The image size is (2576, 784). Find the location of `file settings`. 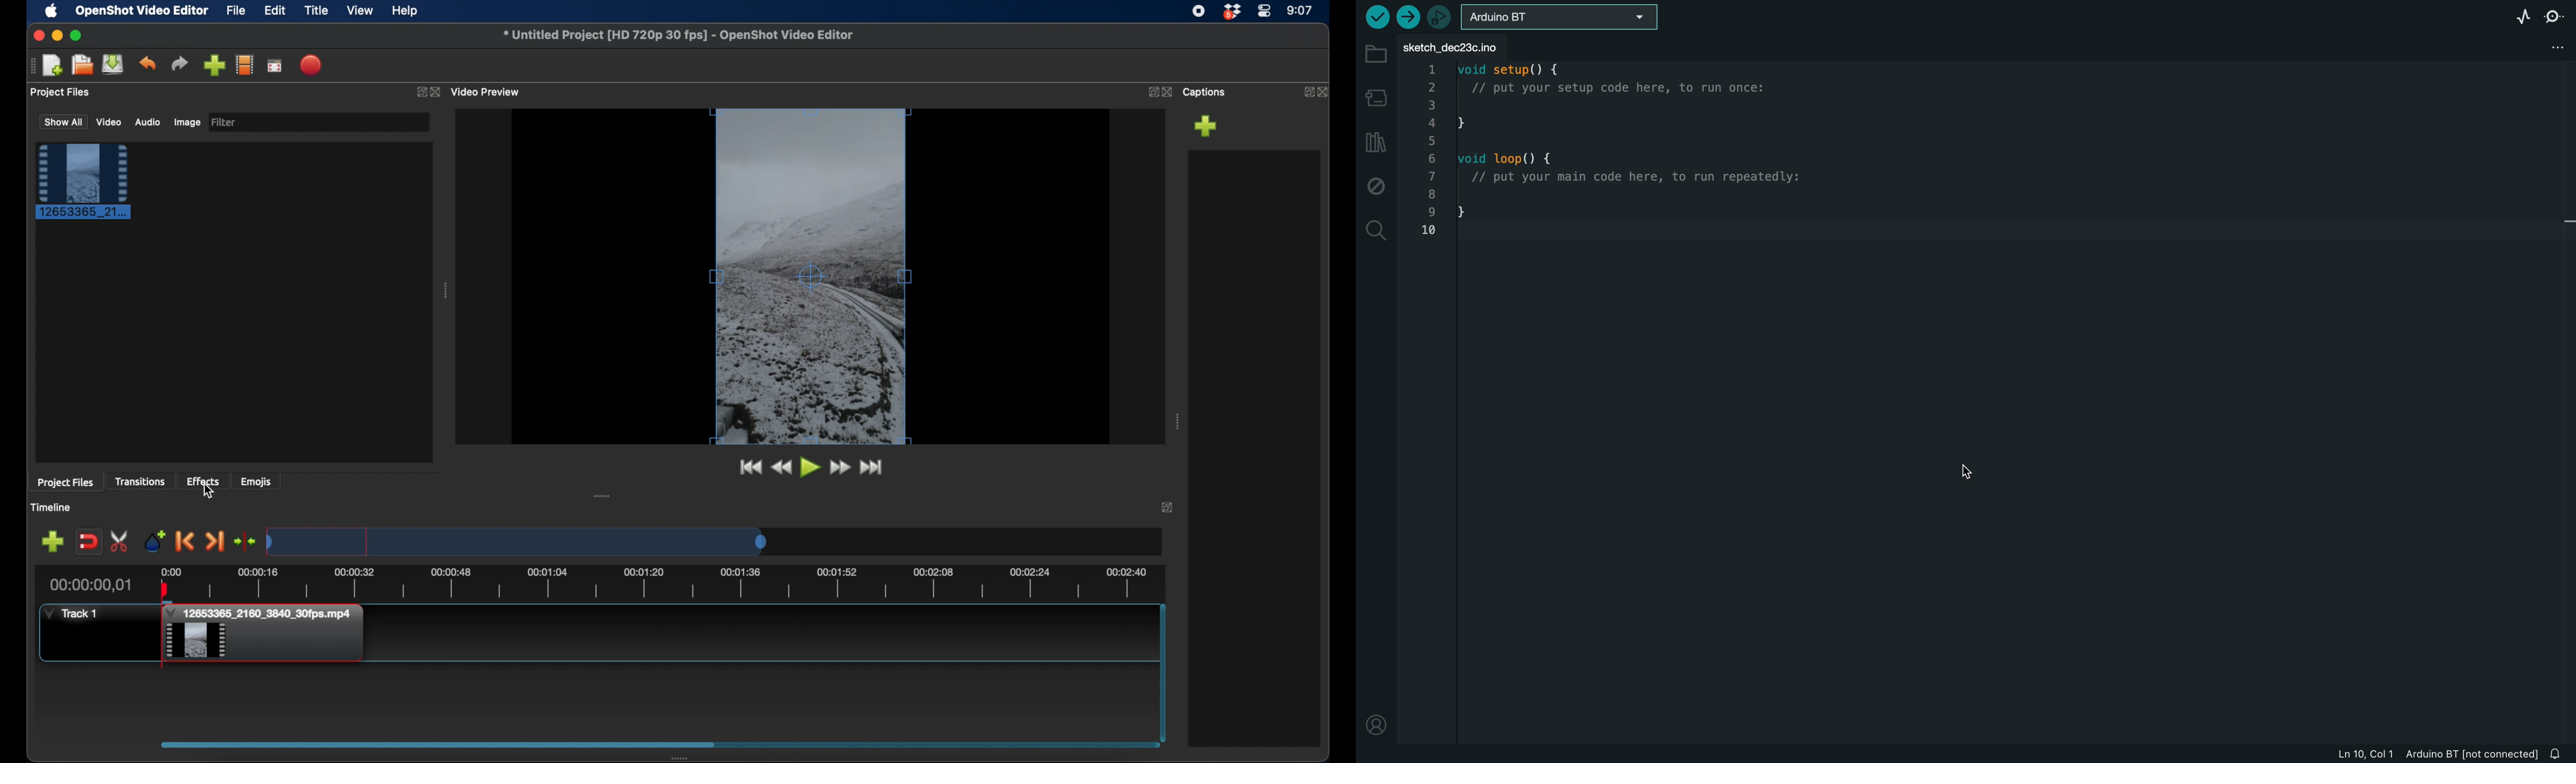

file settings is located at coordinates (2553, 47).